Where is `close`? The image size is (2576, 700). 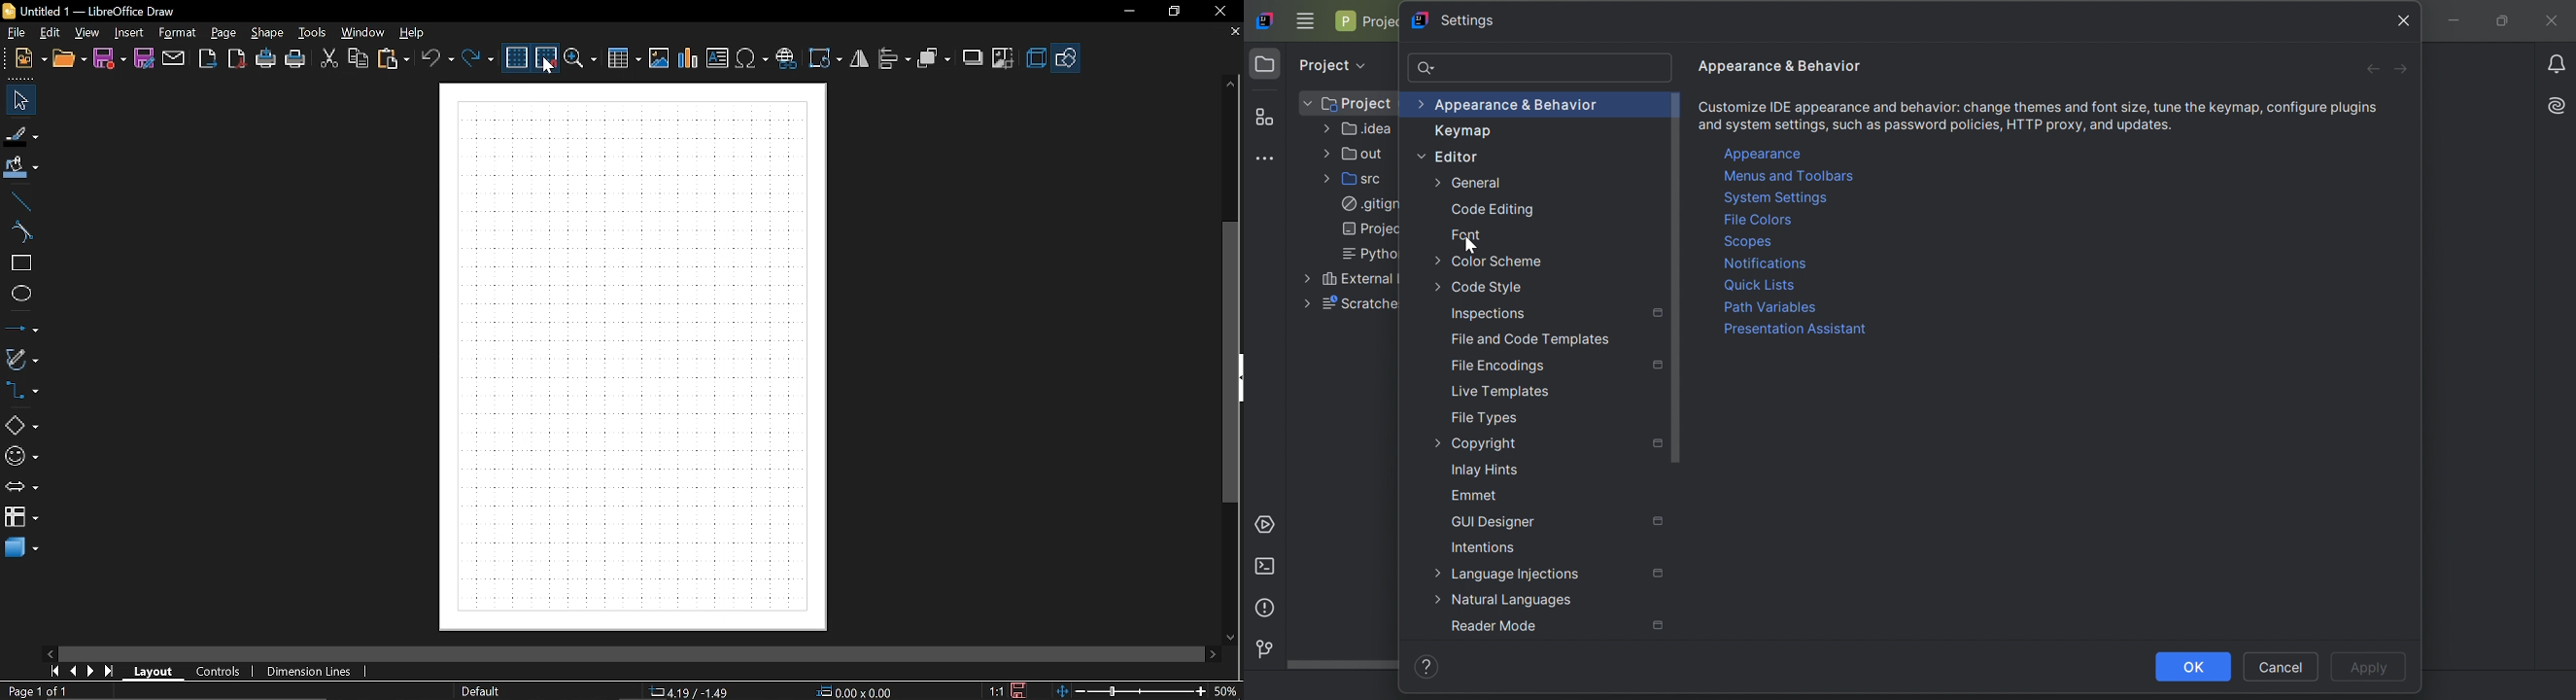
close is located at coordinates (1218, 12).